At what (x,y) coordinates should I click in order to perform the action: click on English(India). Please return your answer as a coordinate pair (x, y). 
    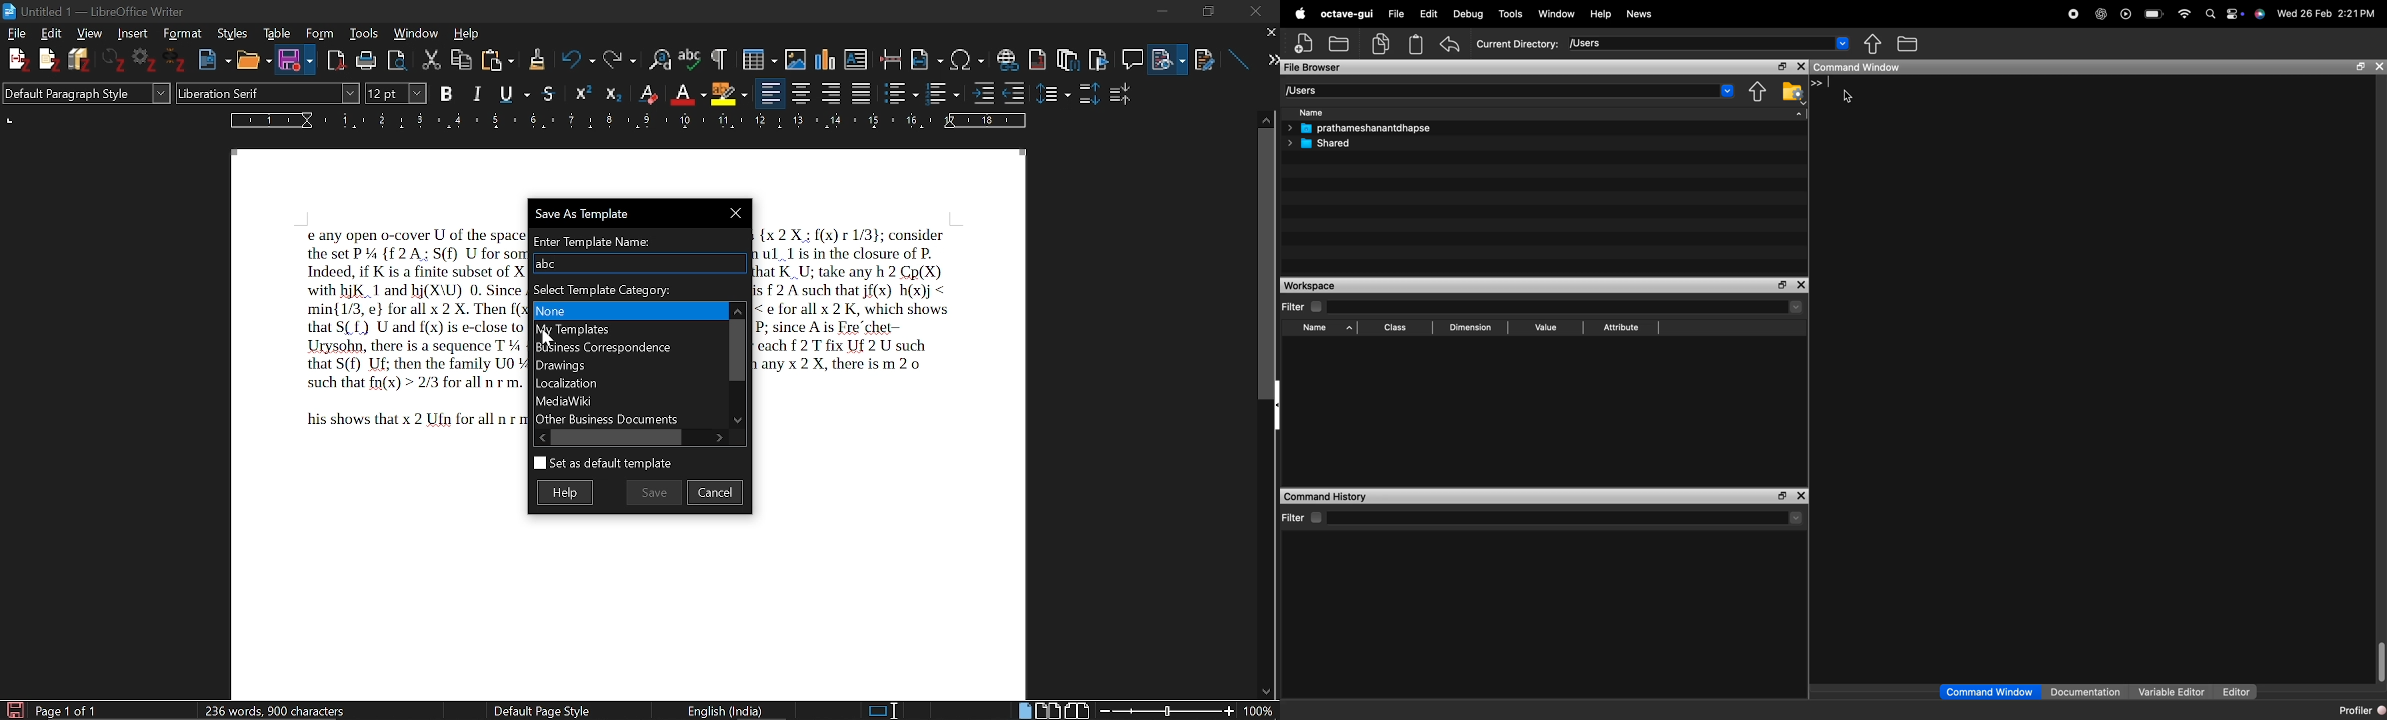
    Looking at the image, I should click on (733, 709).